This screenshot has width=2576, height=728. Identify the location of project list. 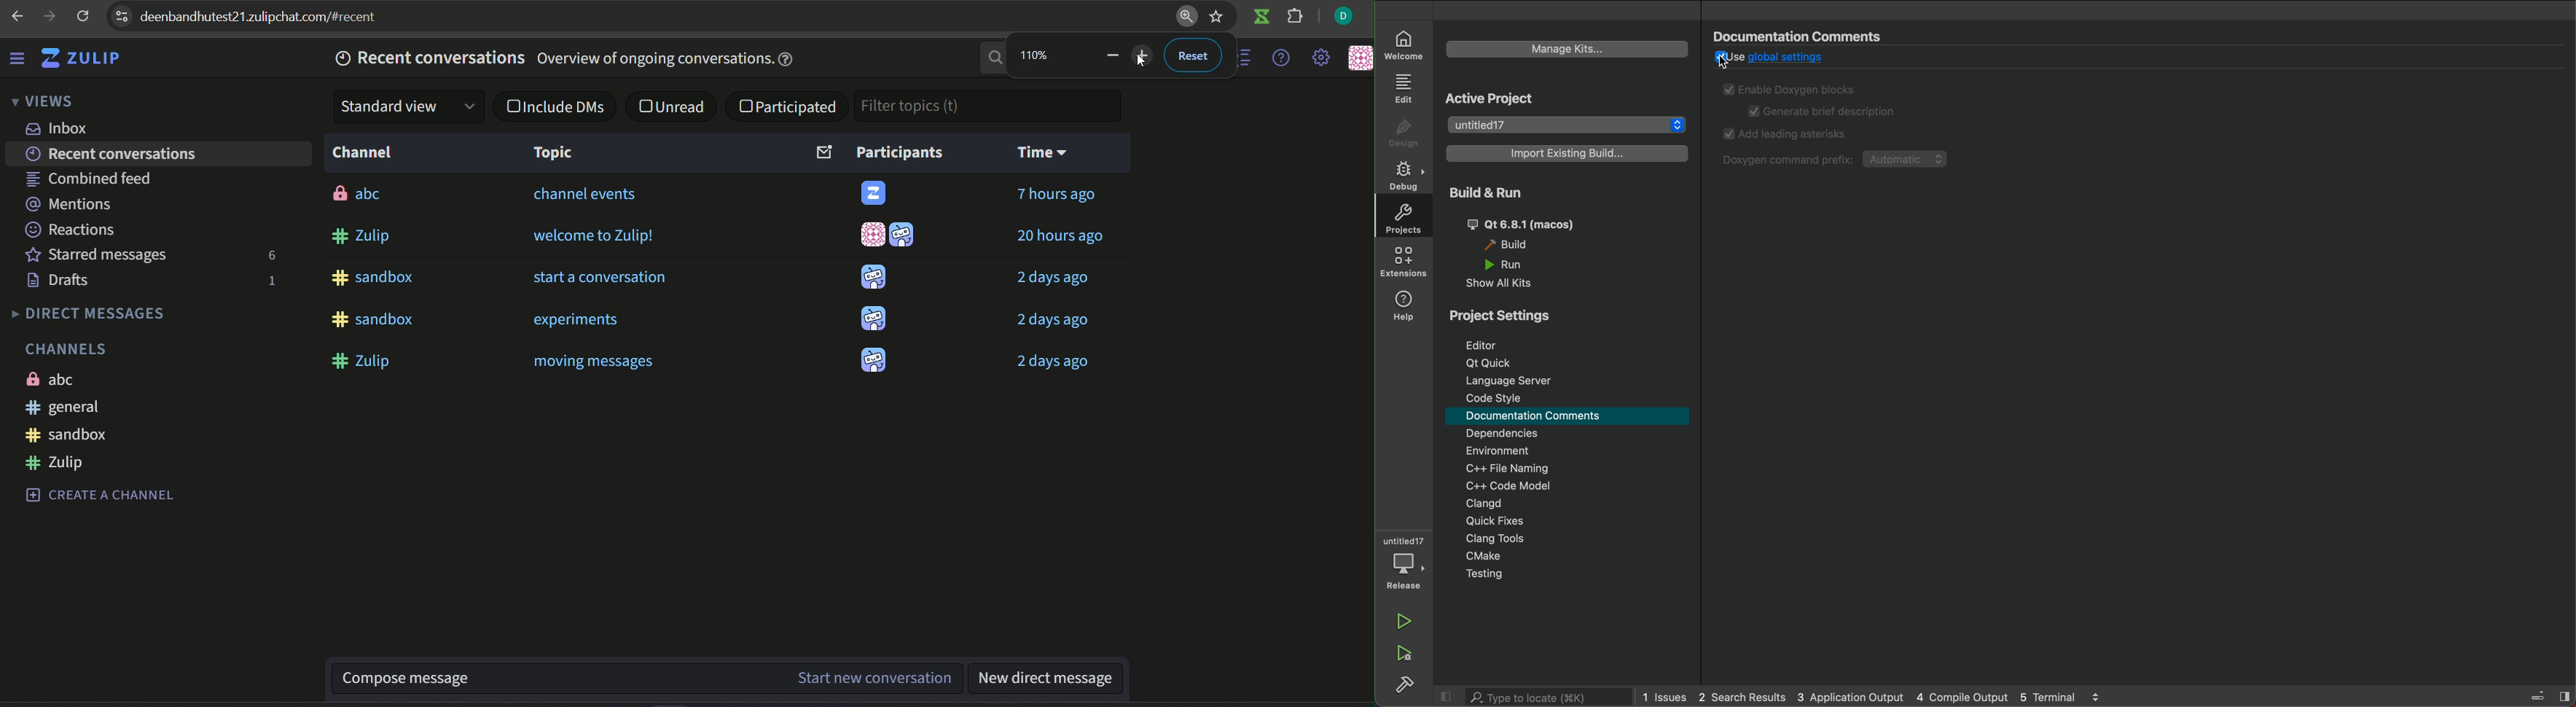
(1566, 123).